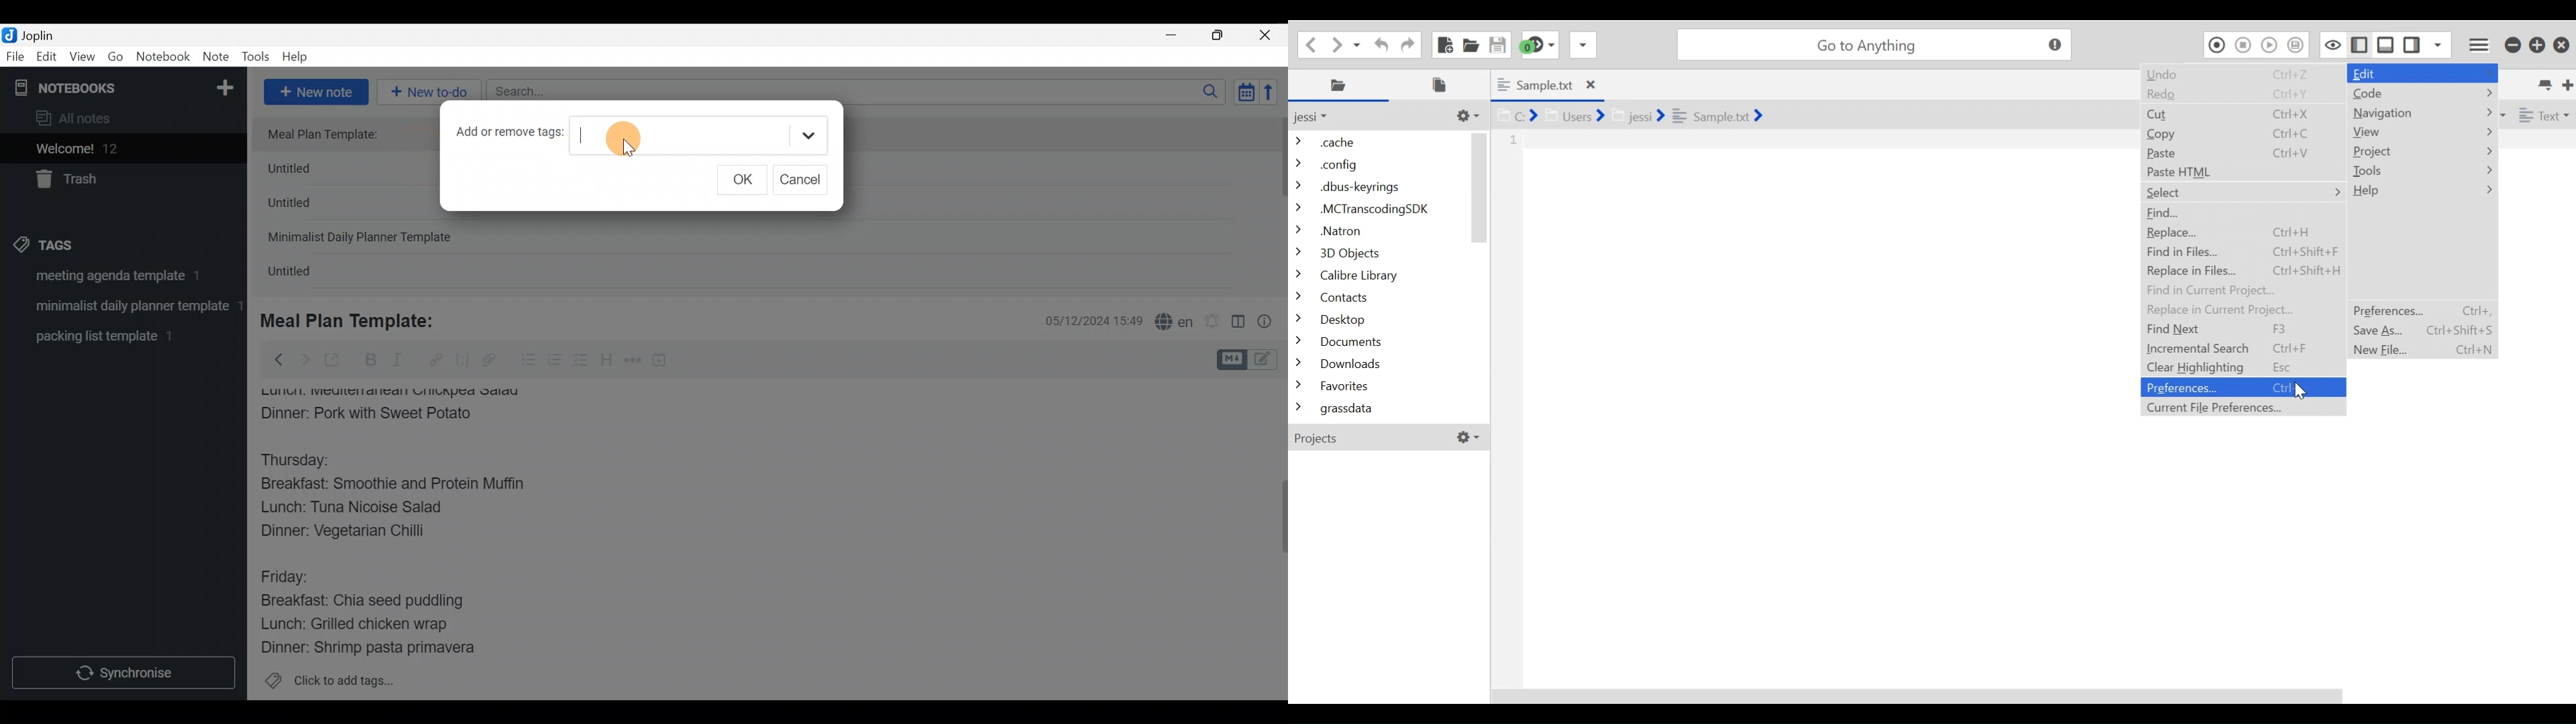 The width and height of the screenshot is (2576, 728). Describe the element at coordinates (369, 601) in the screenshot. I see `Breakfast: Chia seed puddling` at that location.